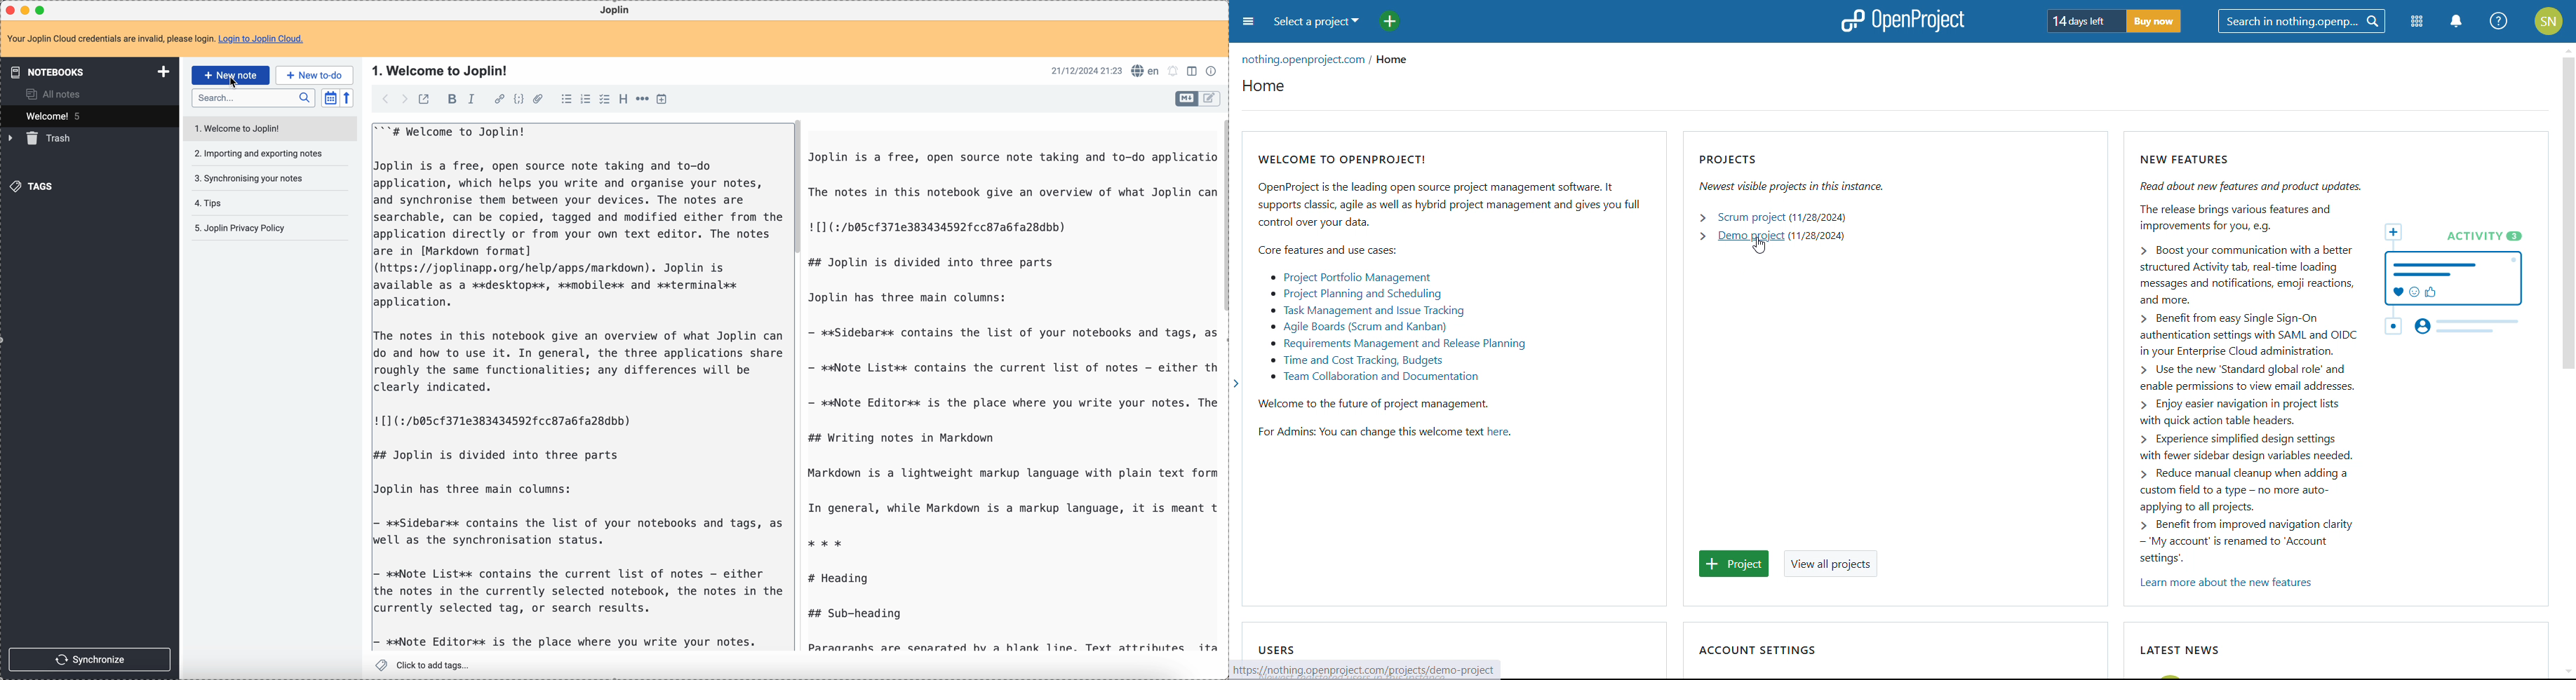 The height and width of the screenshot is (700, 2576). What do you see at coordinates (1413, 435) in the screenshot?
I see `For Admins: You can change this welcome text here.` at bounding box center [1413, 435].